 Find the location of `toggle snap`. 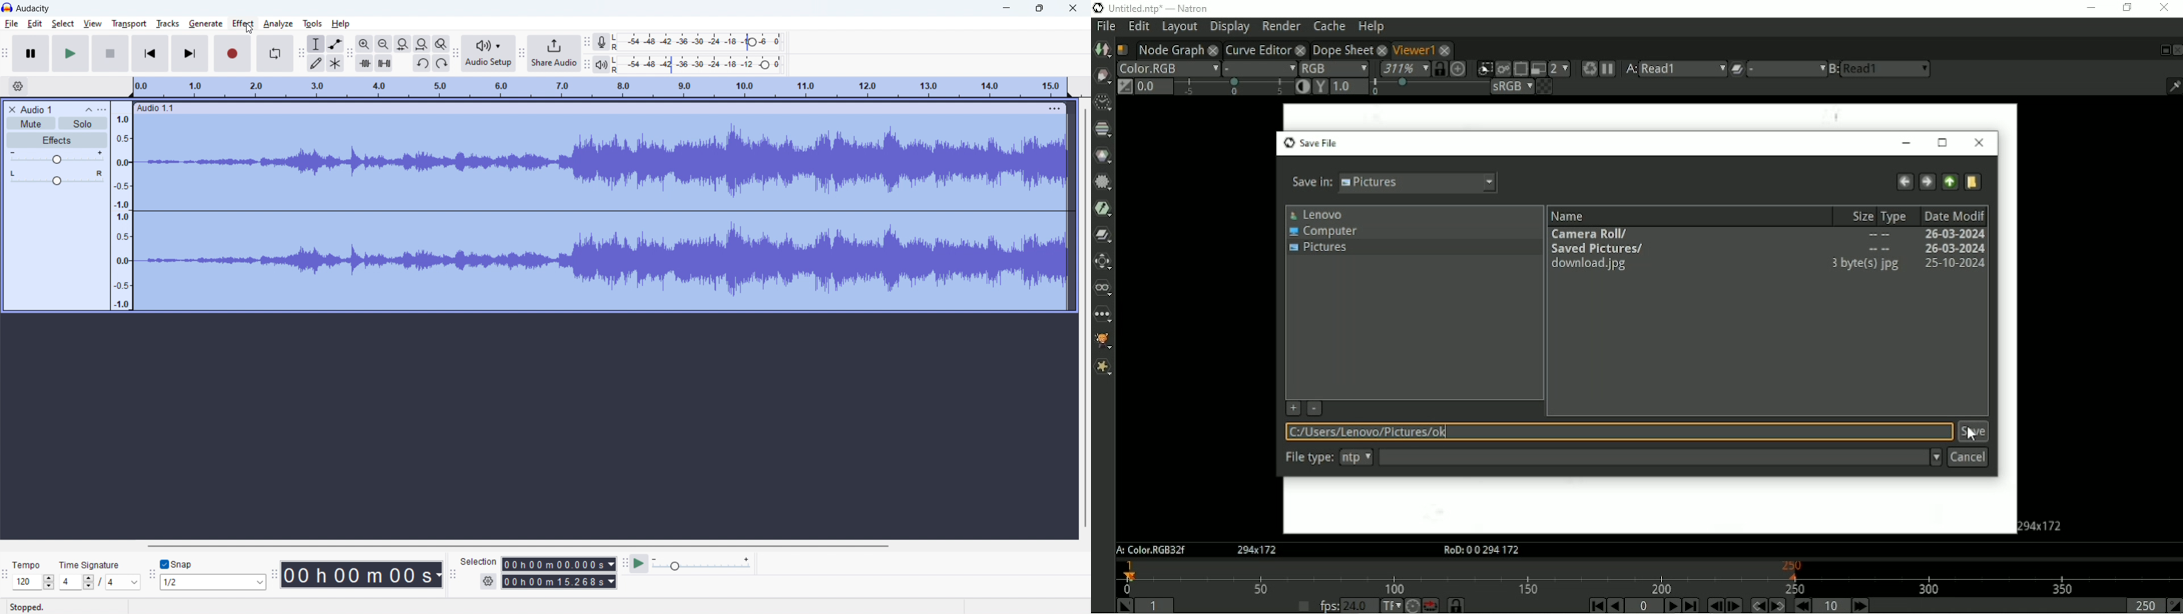

toggle snap is located at coordinates (176, 565).